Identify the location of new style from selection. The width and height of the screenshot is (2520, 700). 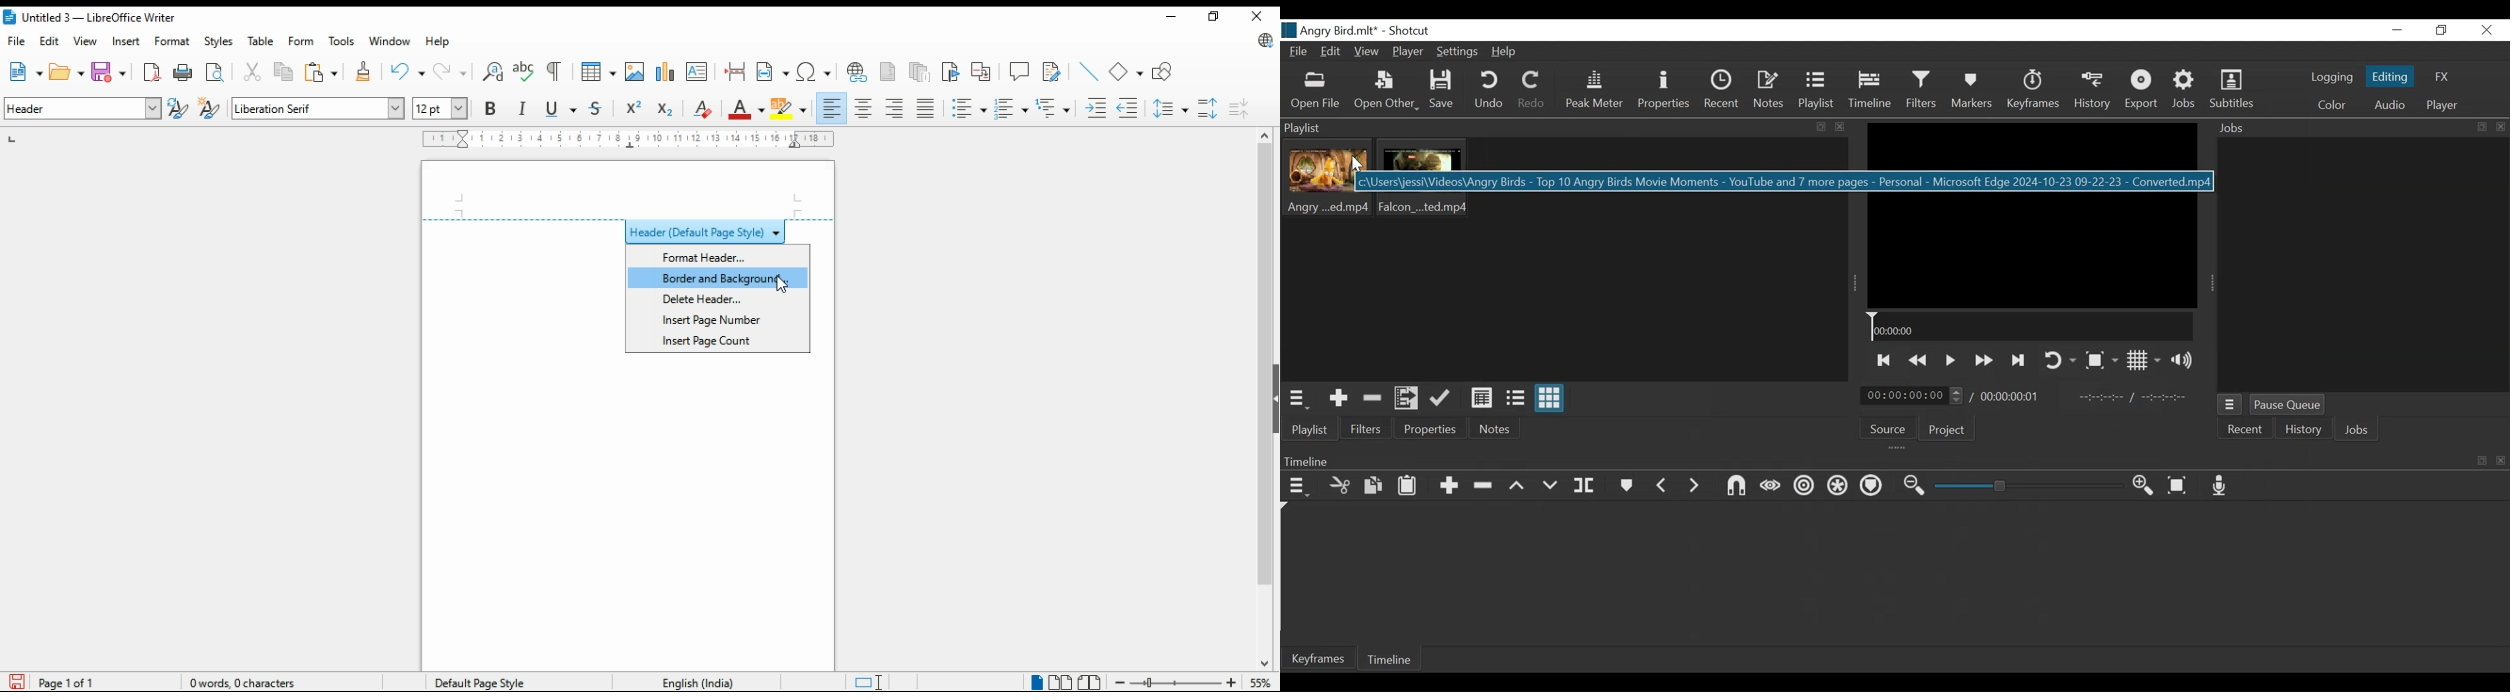
(212, 109).